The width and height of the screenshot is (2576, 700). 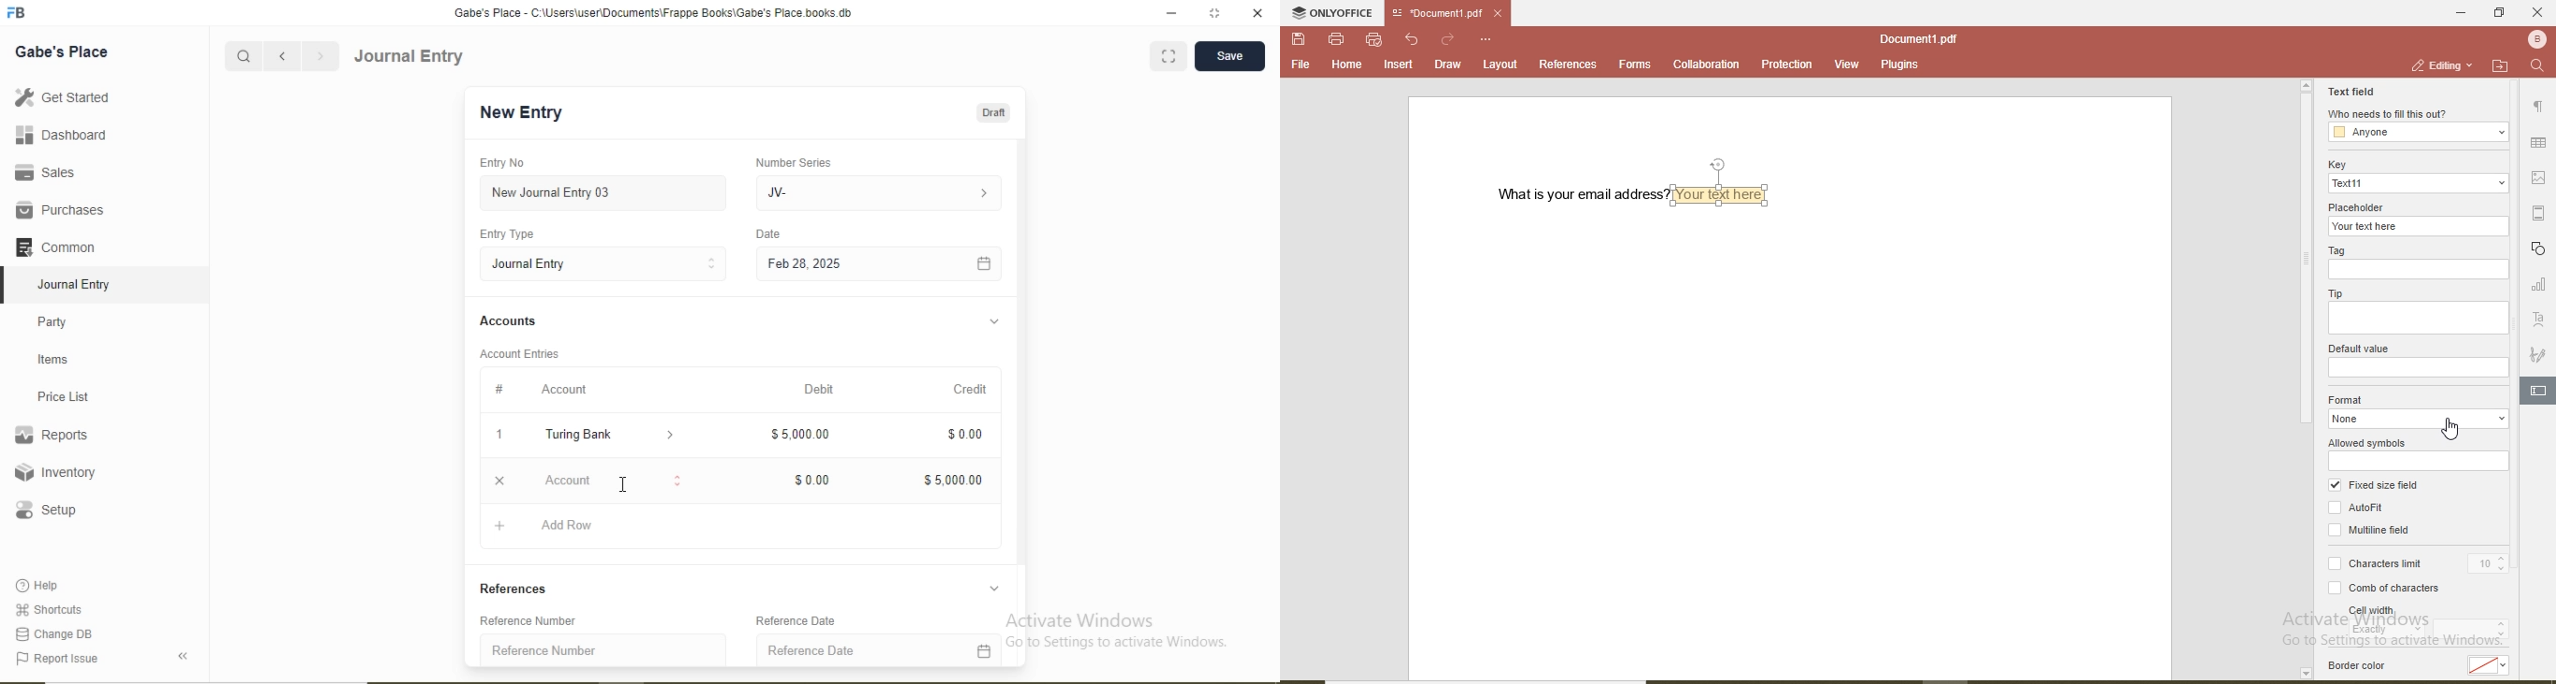 What do you see at coordinates (965, 435) in the screenshot?
I see `$0.00` at bounding box center [965, 435].